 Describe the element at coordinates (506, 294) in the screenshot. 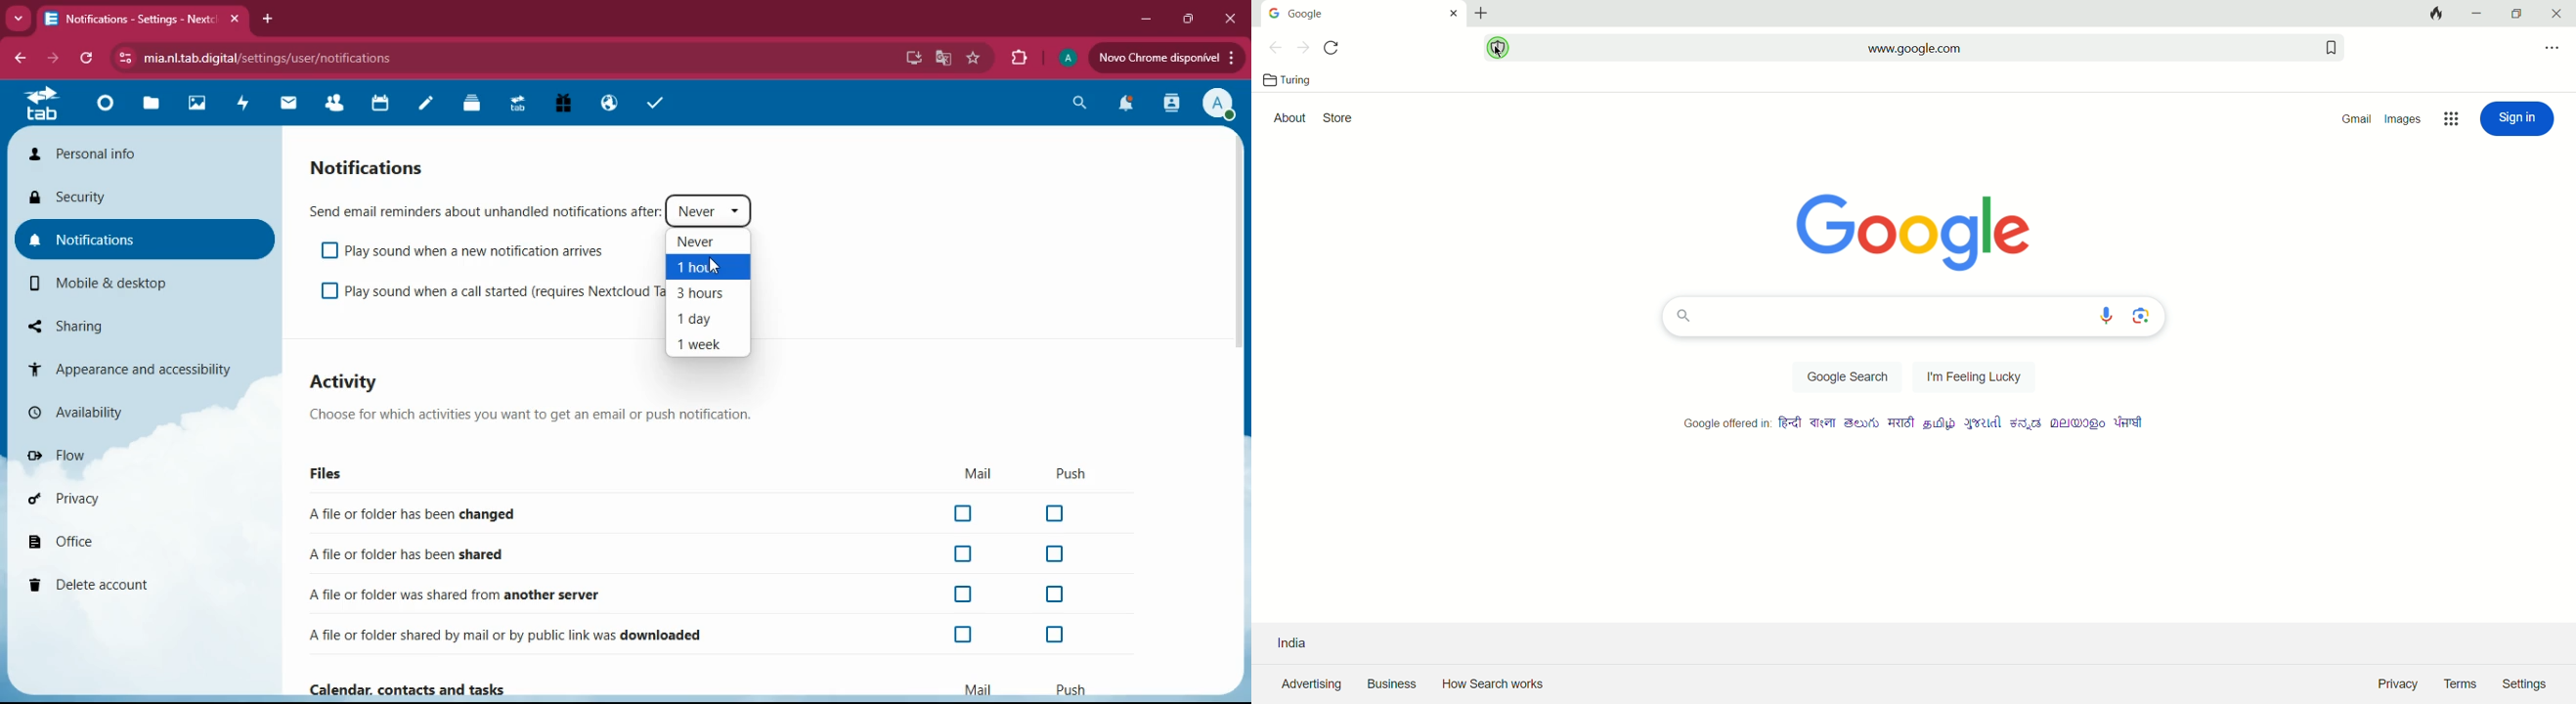

I see `play sound` at that location.